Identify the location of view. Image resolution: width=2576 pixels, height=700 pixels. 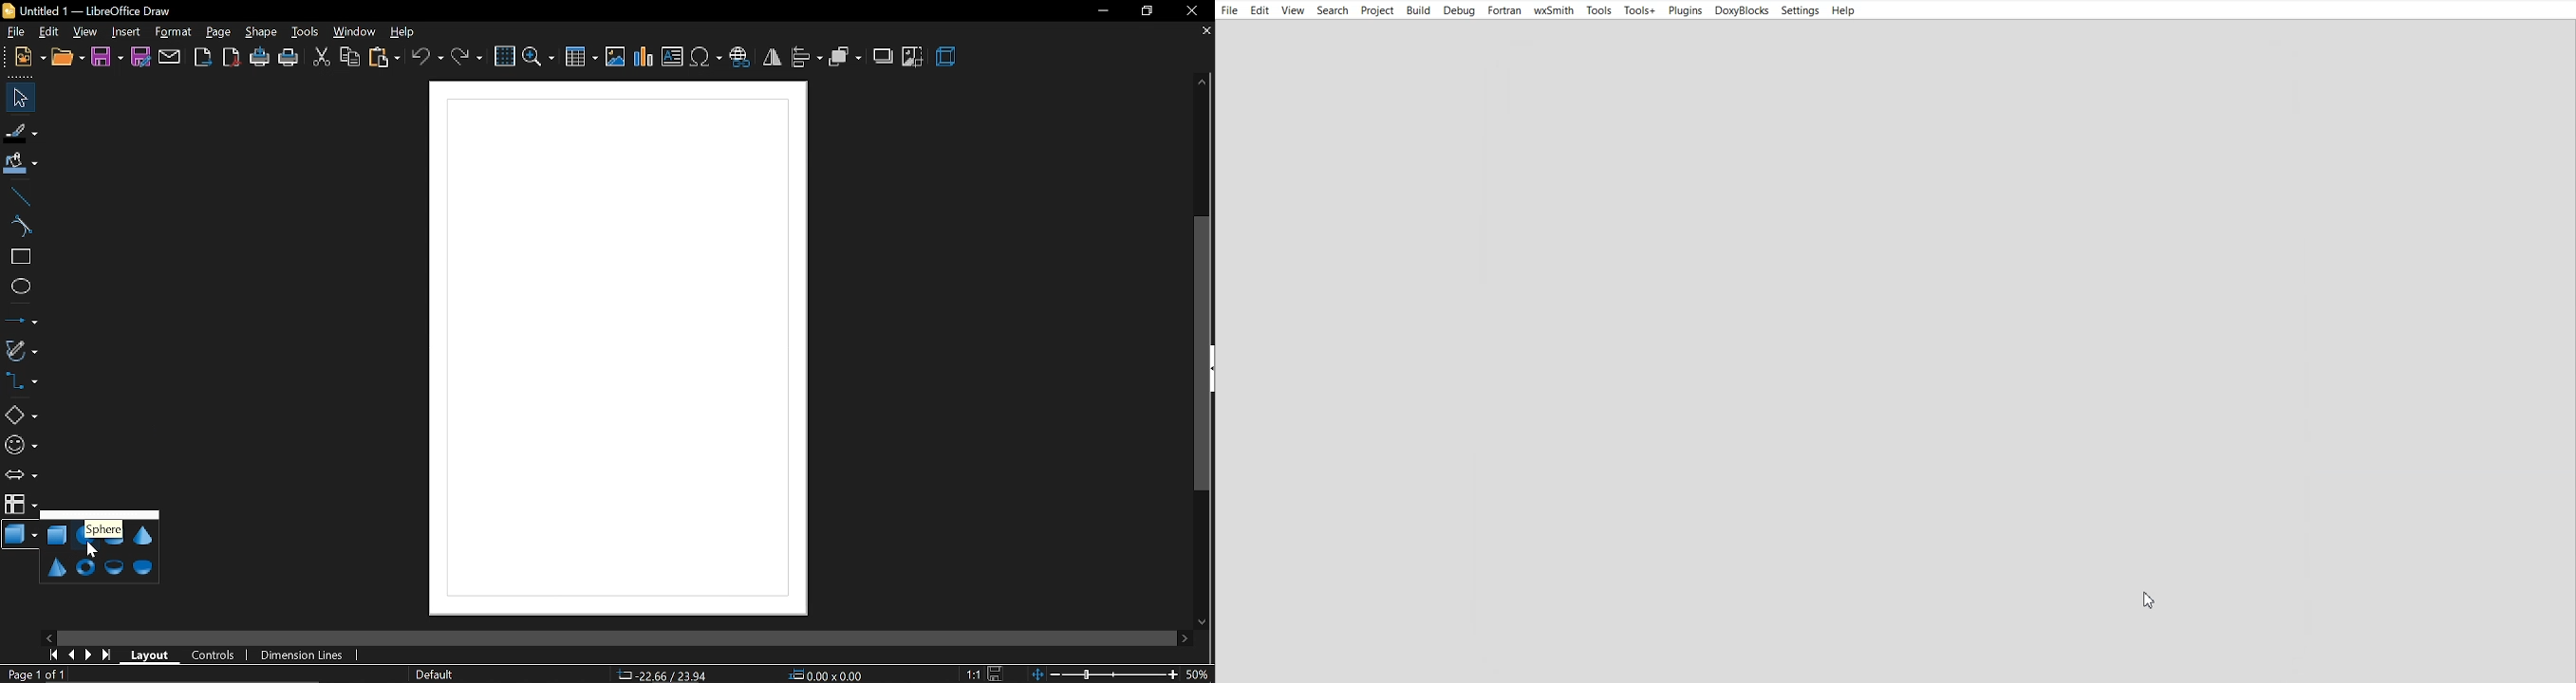
(85, 30).